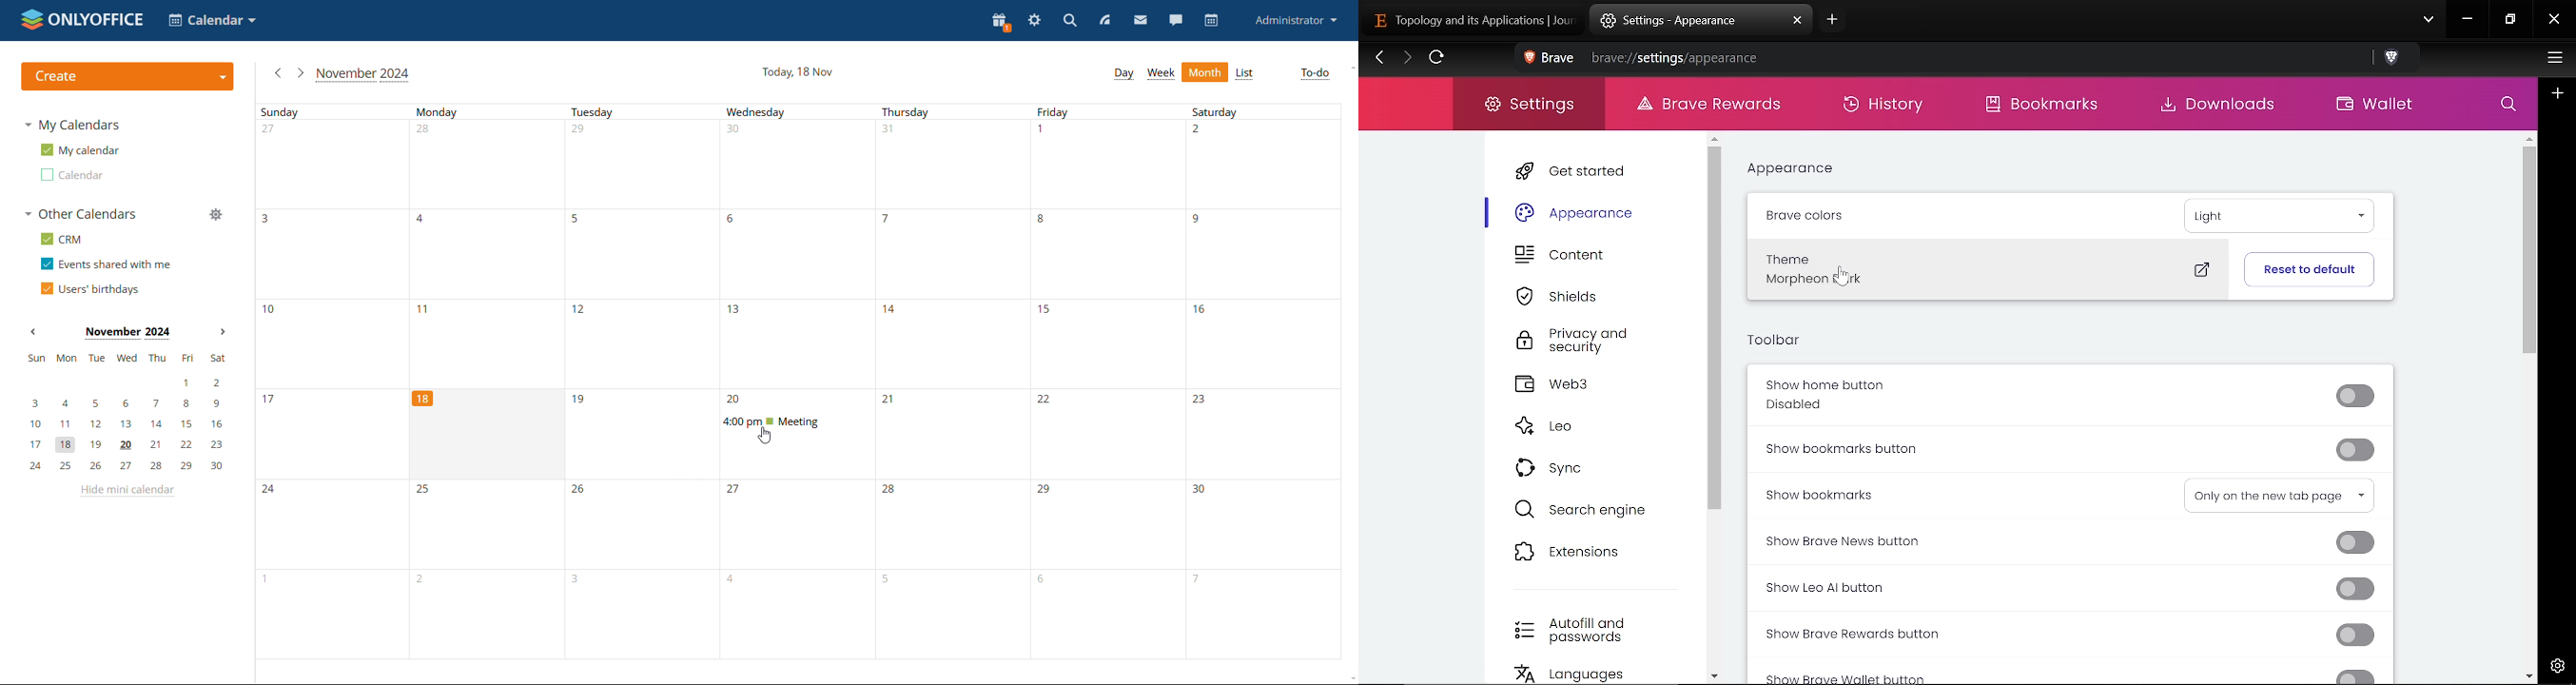 This screenshot has width=2576, height=700. Describe the element at coordinates (2066, 393) in the screenshot. I see `Show hoe button` at that location.